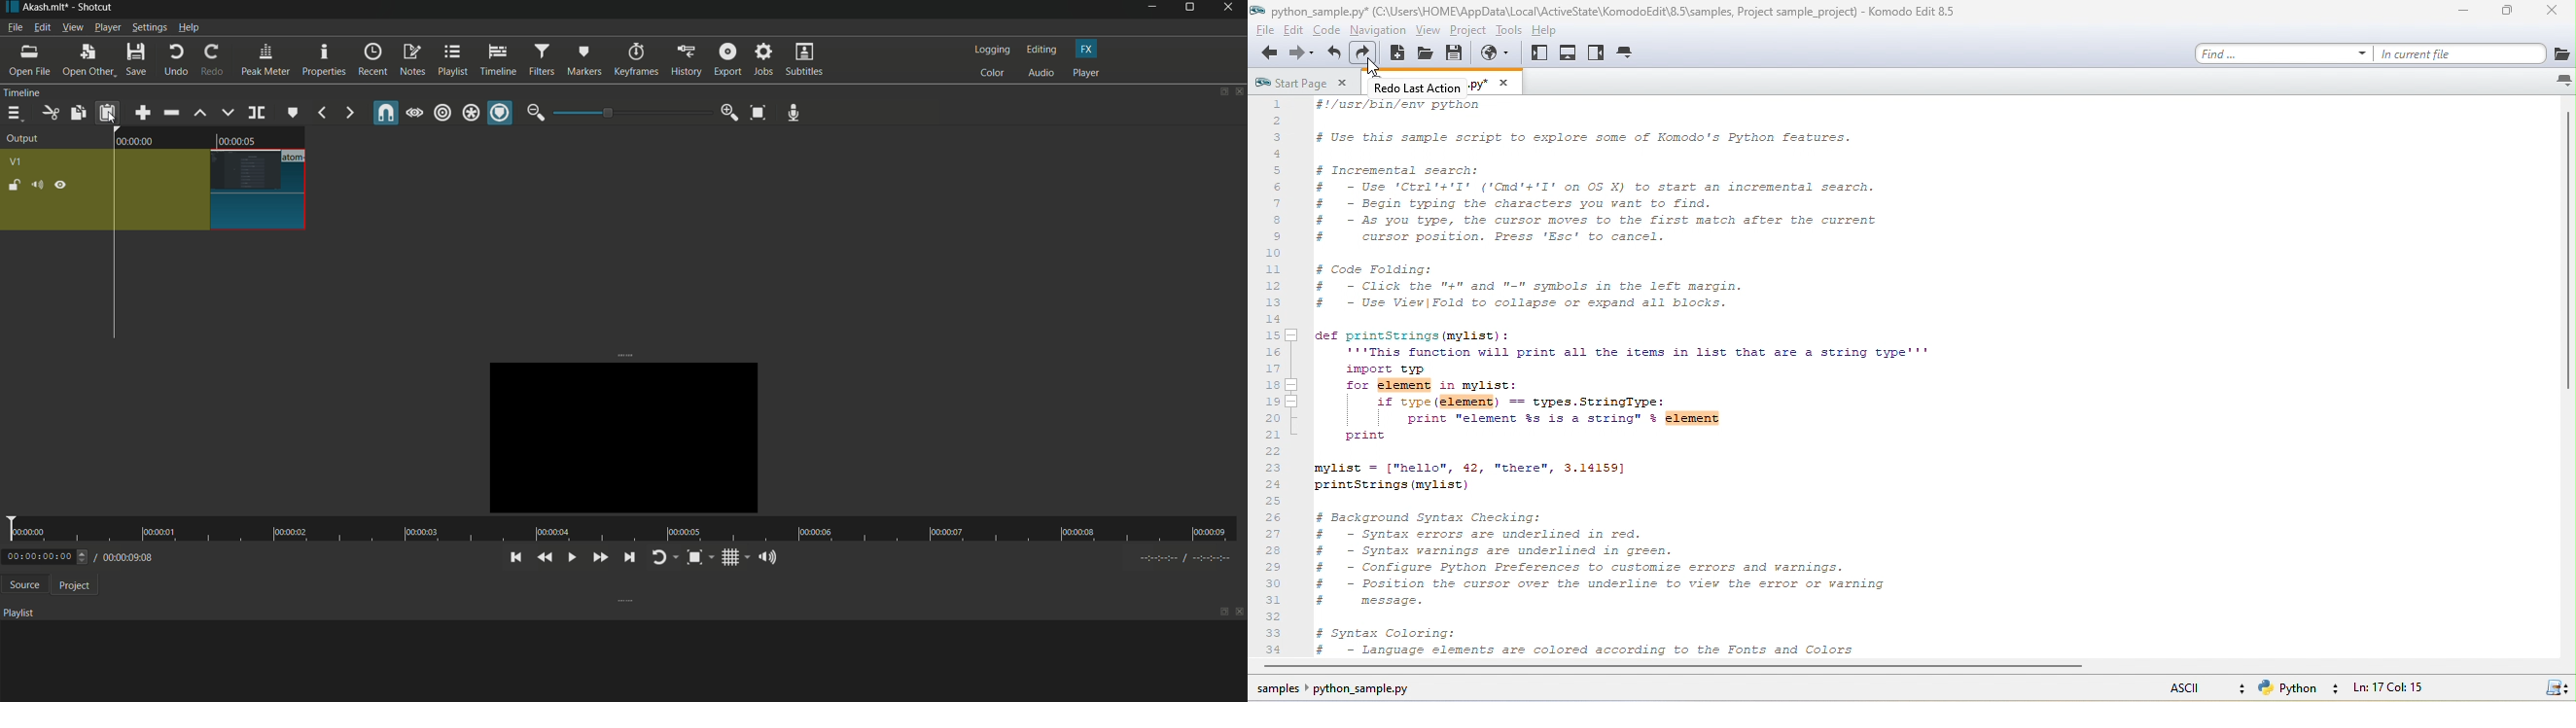 This screenshot has width=2576, height=728. Describe the element at coordinates (2561, 52) in the screenshot. I see `browse` at that location.